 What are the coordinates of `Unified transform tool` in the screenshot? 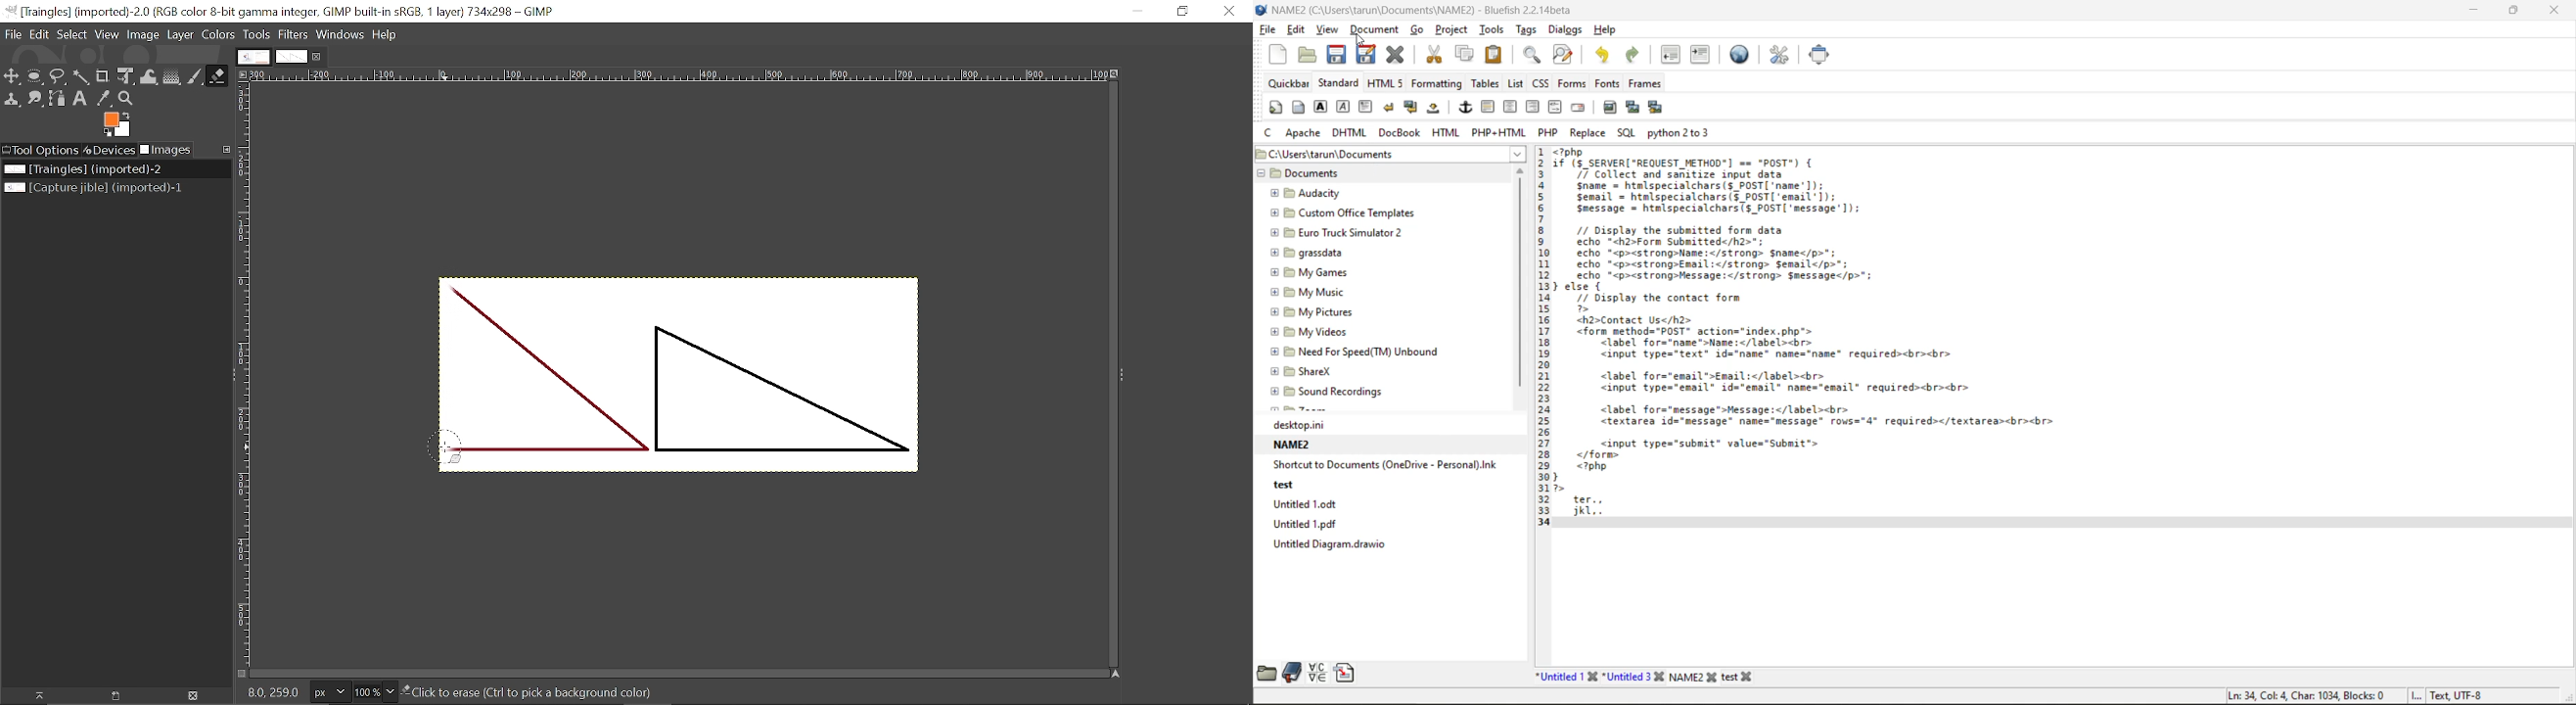 It's located at (124, 76).